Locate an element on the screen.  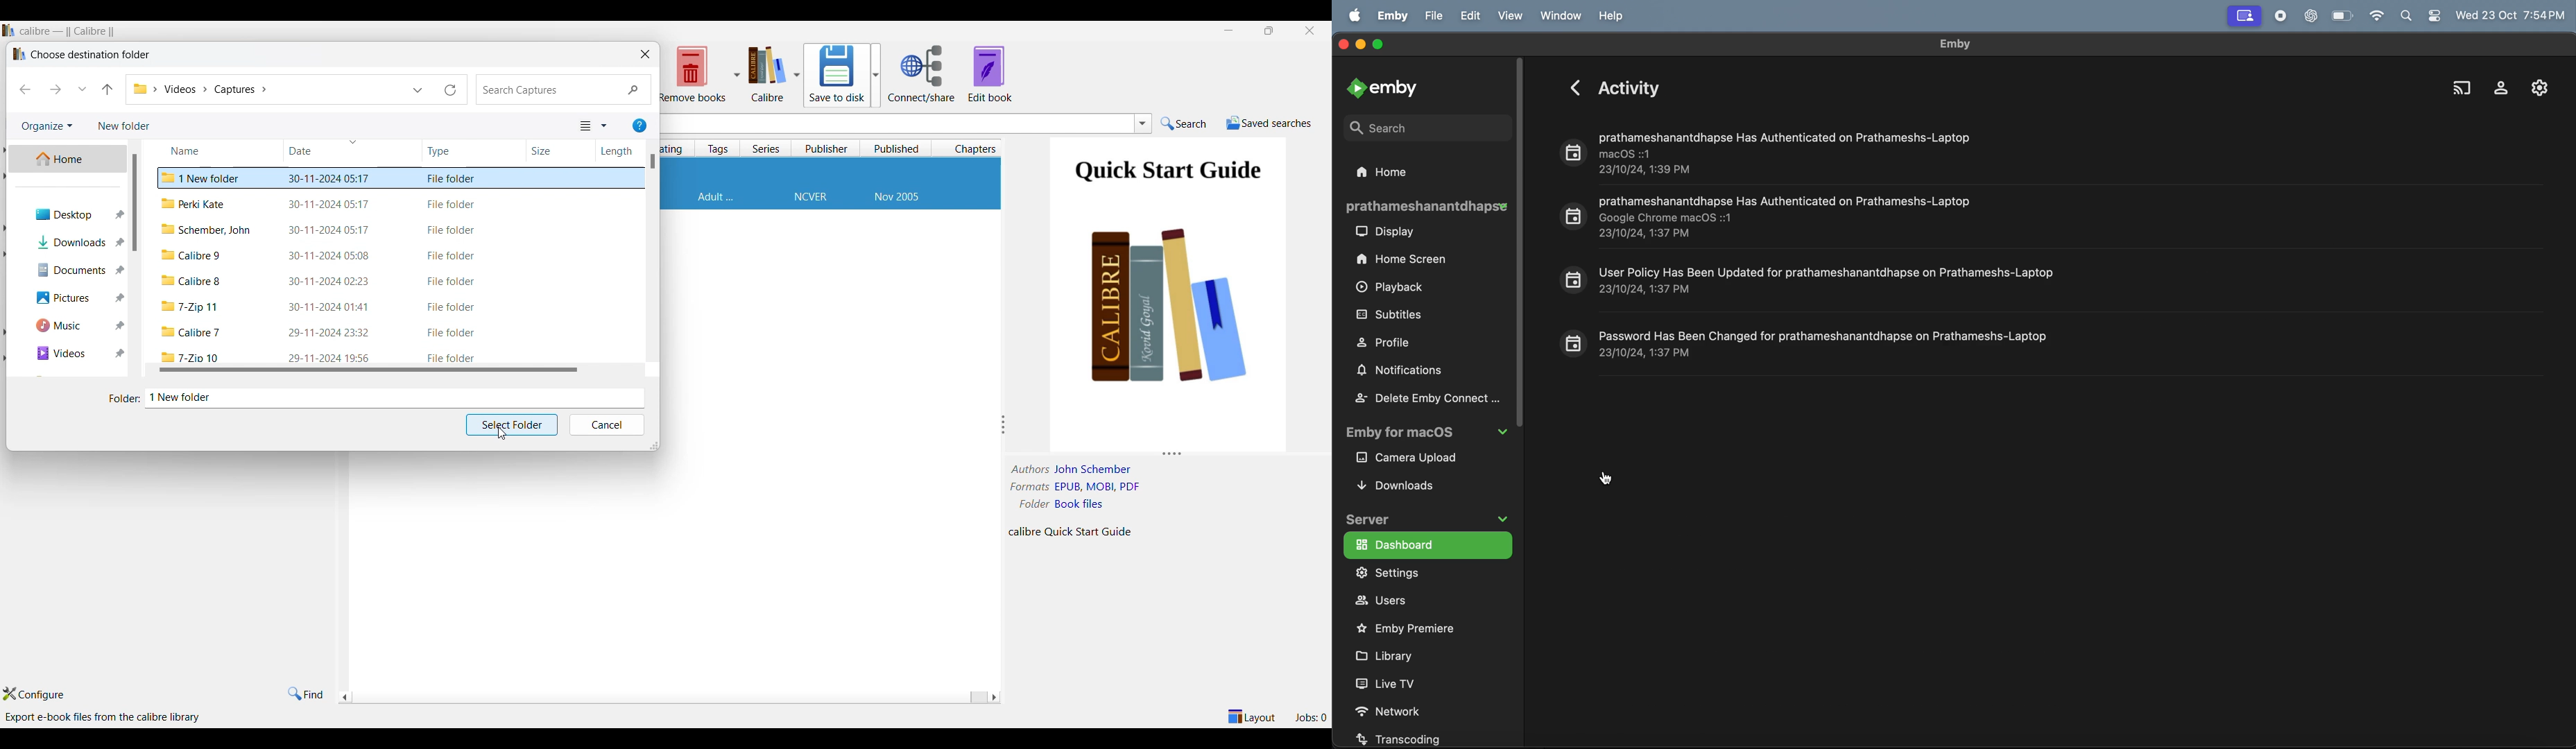
Horizontal slide bar is located at coordinates (370, 369).